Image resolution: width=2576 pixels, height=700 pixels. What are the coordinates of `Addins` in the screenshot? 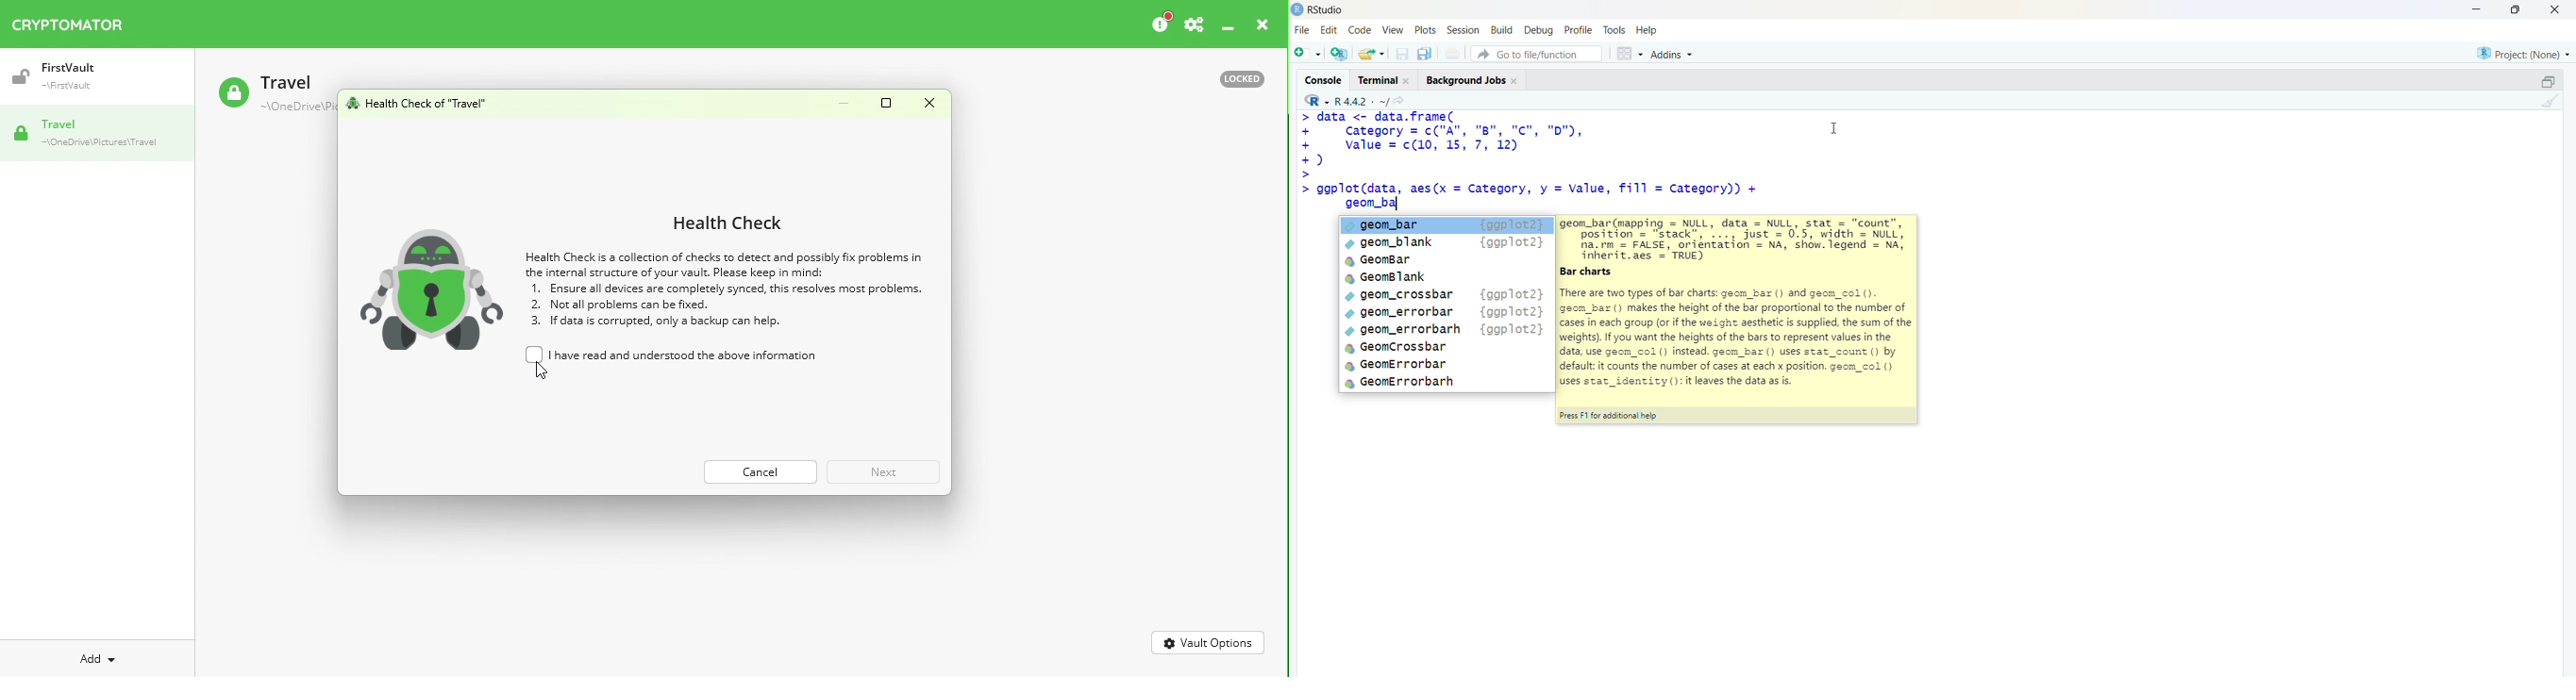 It's located at (1675, 55).